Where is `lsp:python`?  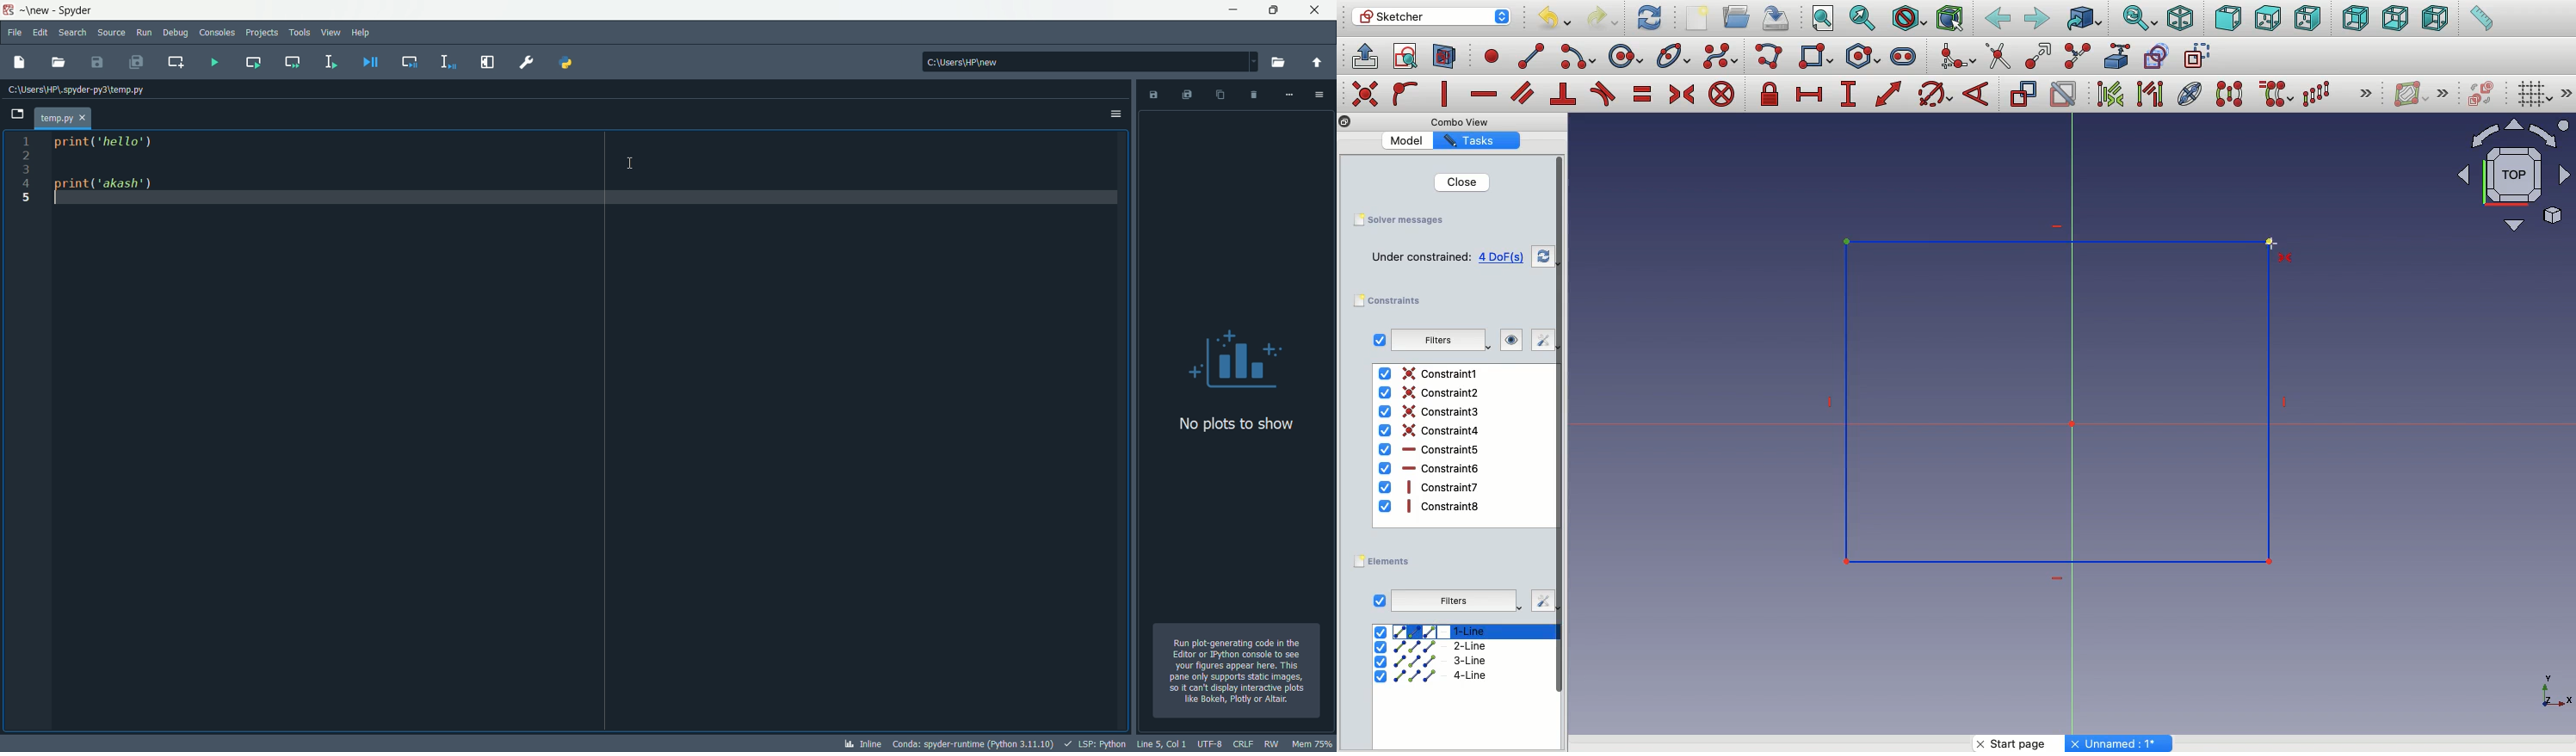
lsp:python is located at coordinates (1096, 744).